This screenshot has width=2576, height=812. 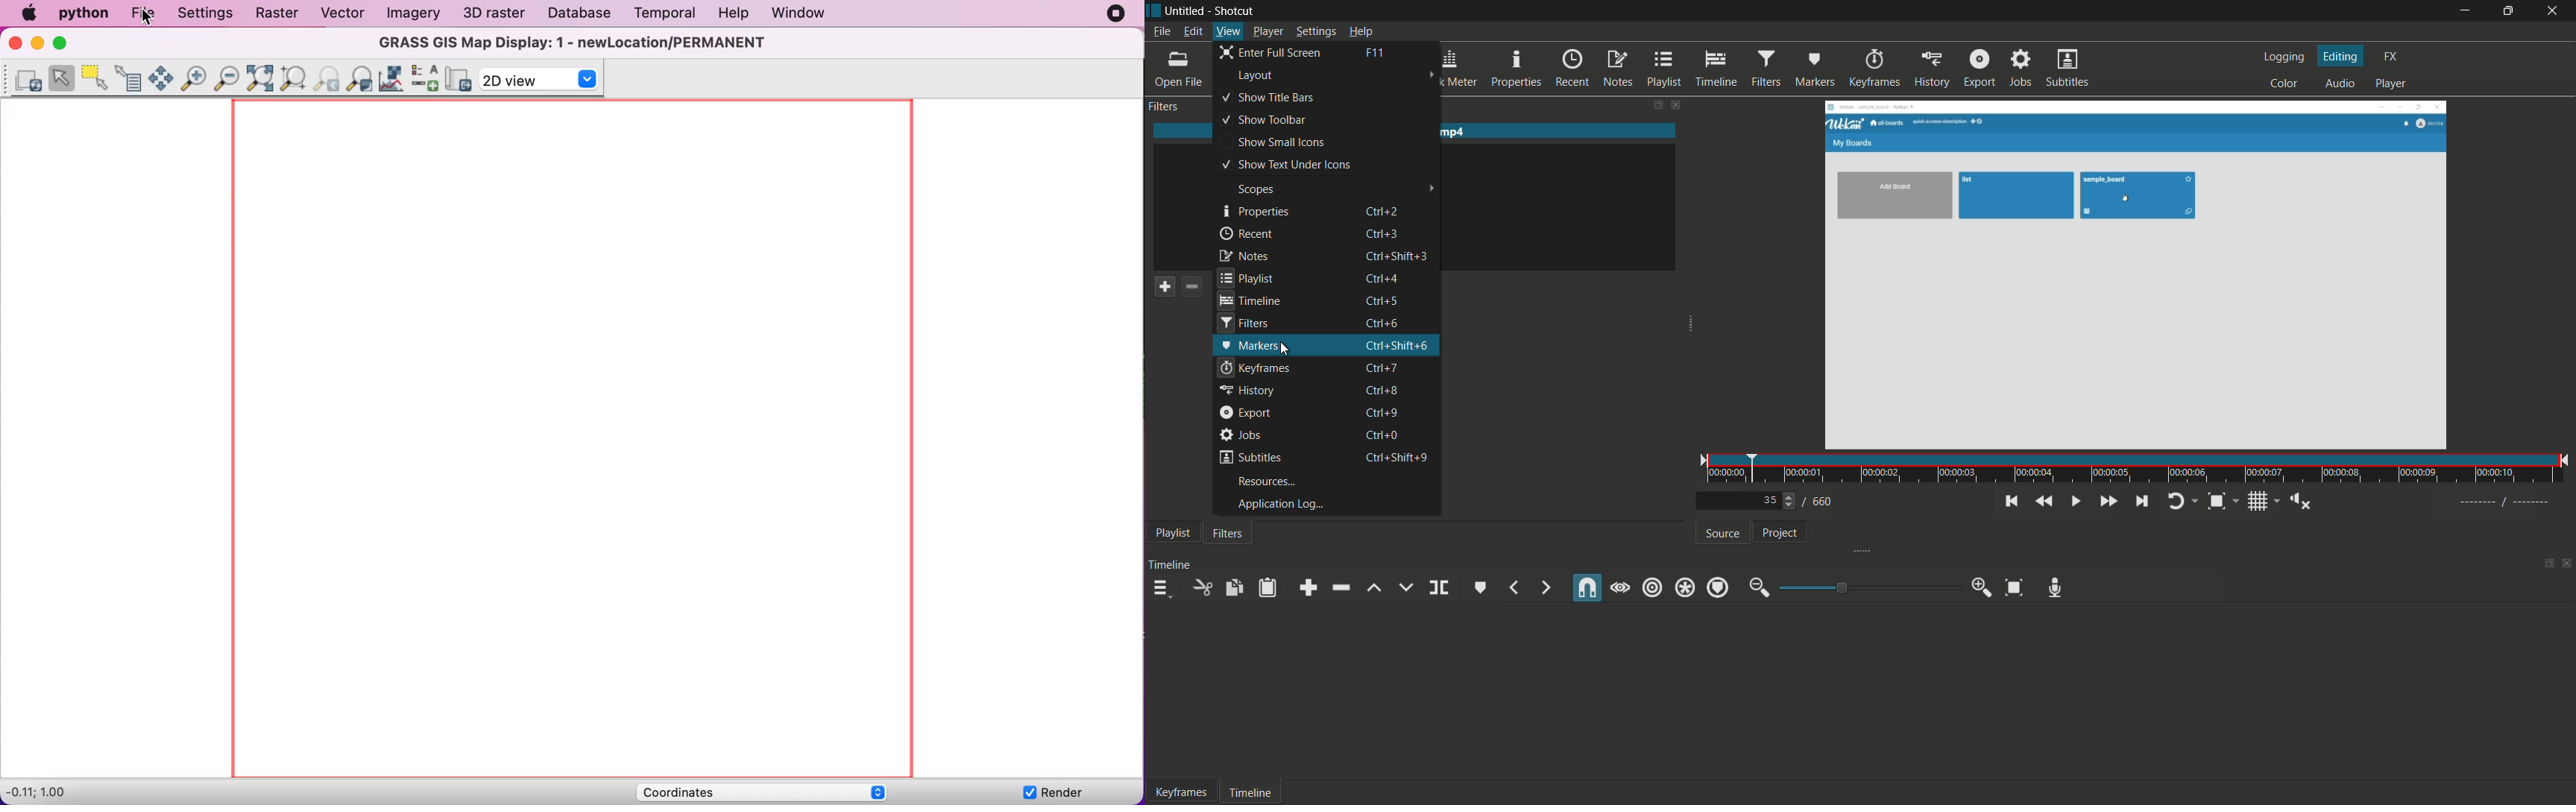 What do you see at coordinates (2135, 276) in the screenshot?
I see `preview window` at bounding box center [2135, 276].